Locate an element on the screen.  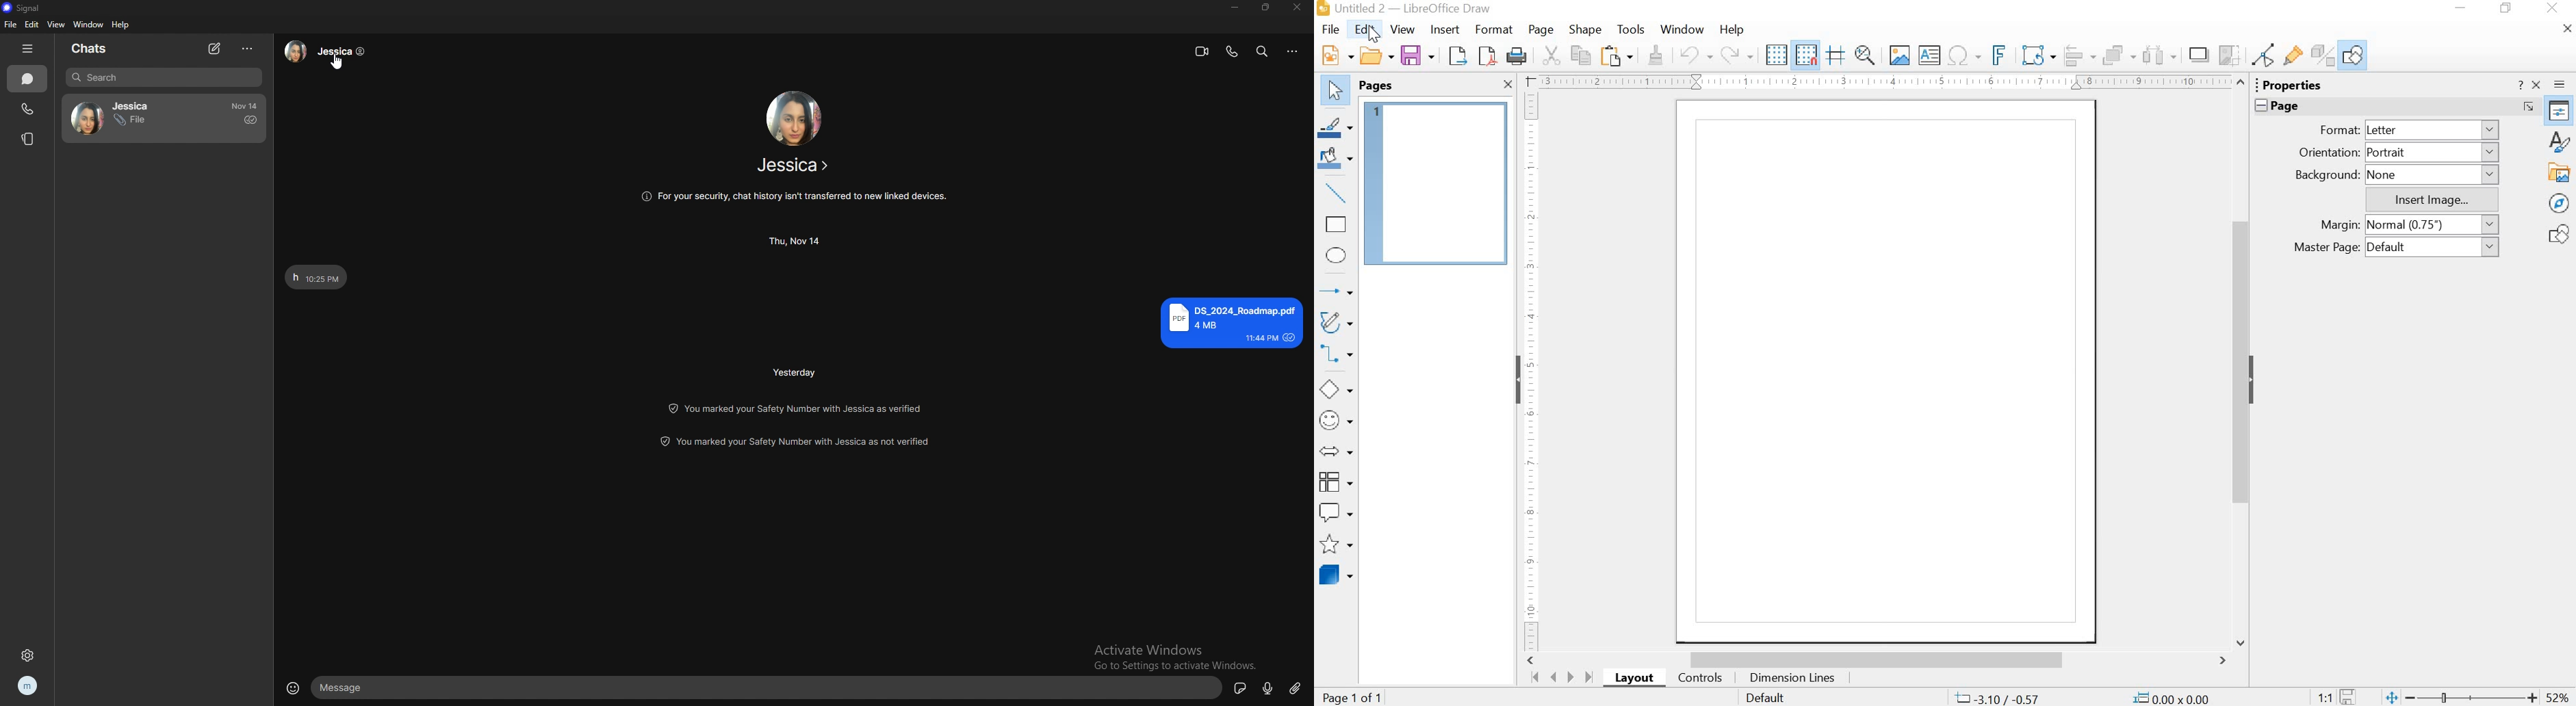
Insert Special Characters is located at coordinates (1964, 56).